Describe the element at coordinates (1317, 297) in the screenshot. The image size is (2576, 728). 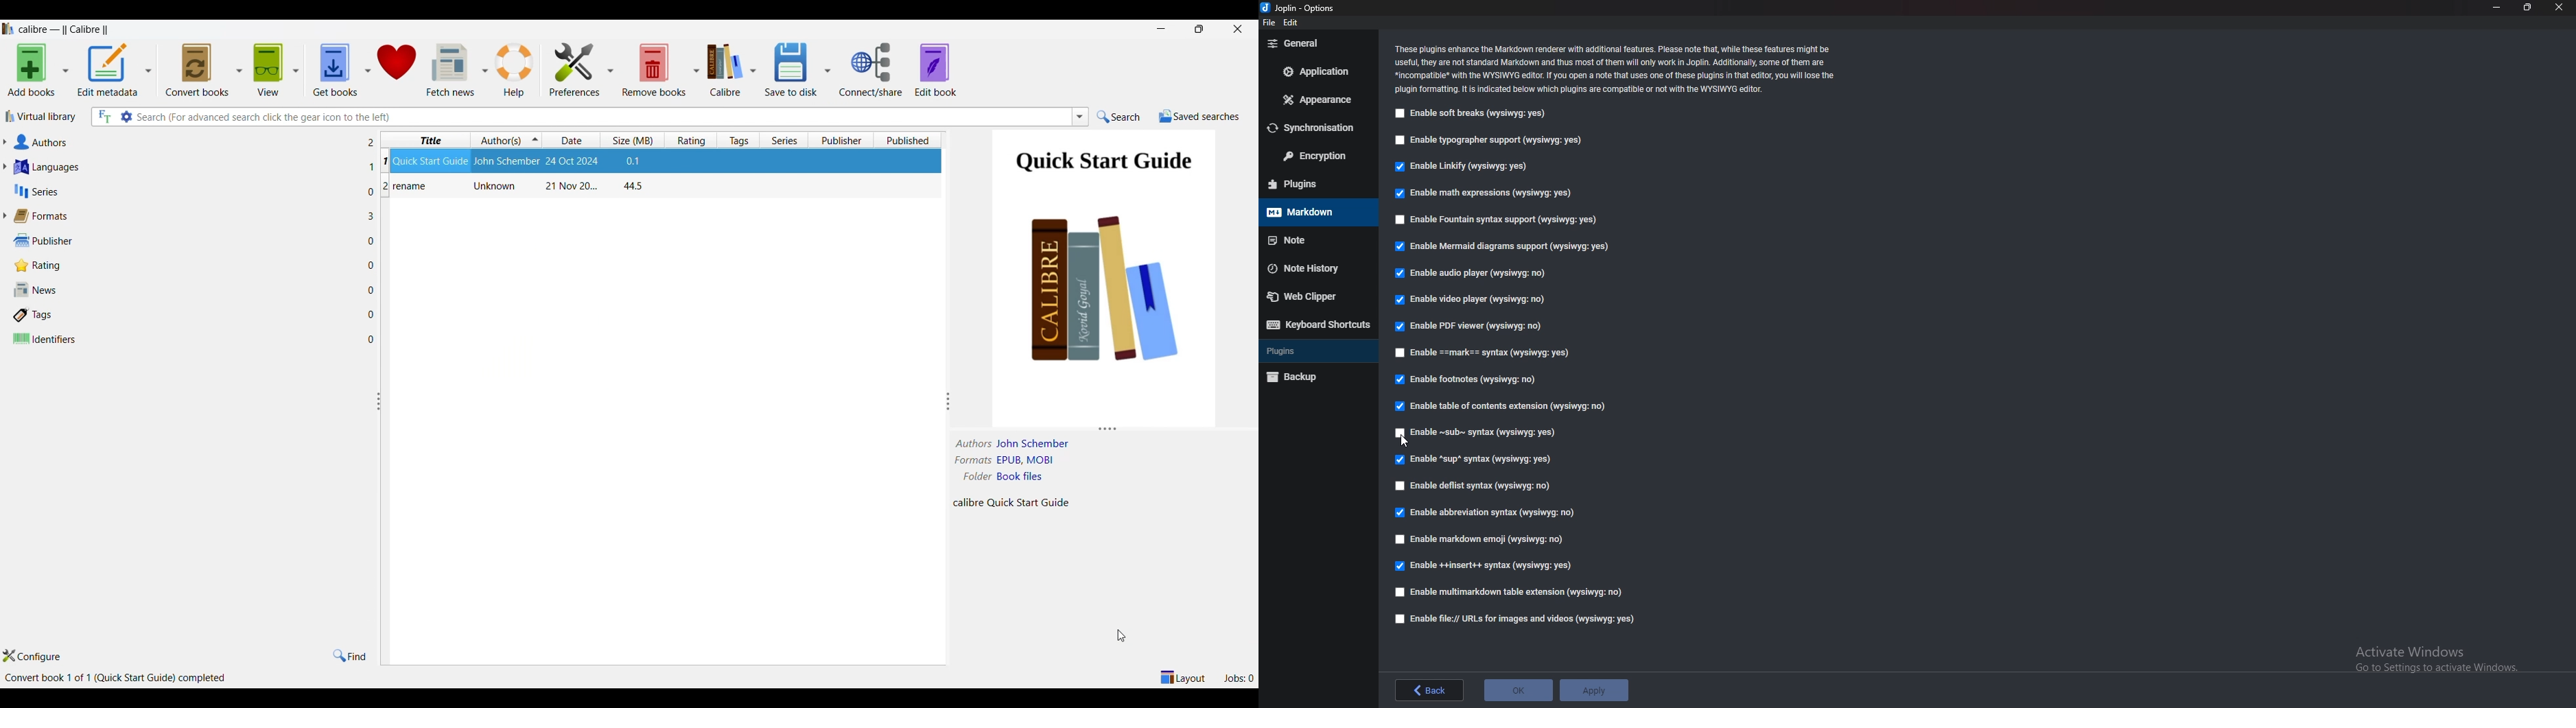
I see `Web Clipper` at that location.